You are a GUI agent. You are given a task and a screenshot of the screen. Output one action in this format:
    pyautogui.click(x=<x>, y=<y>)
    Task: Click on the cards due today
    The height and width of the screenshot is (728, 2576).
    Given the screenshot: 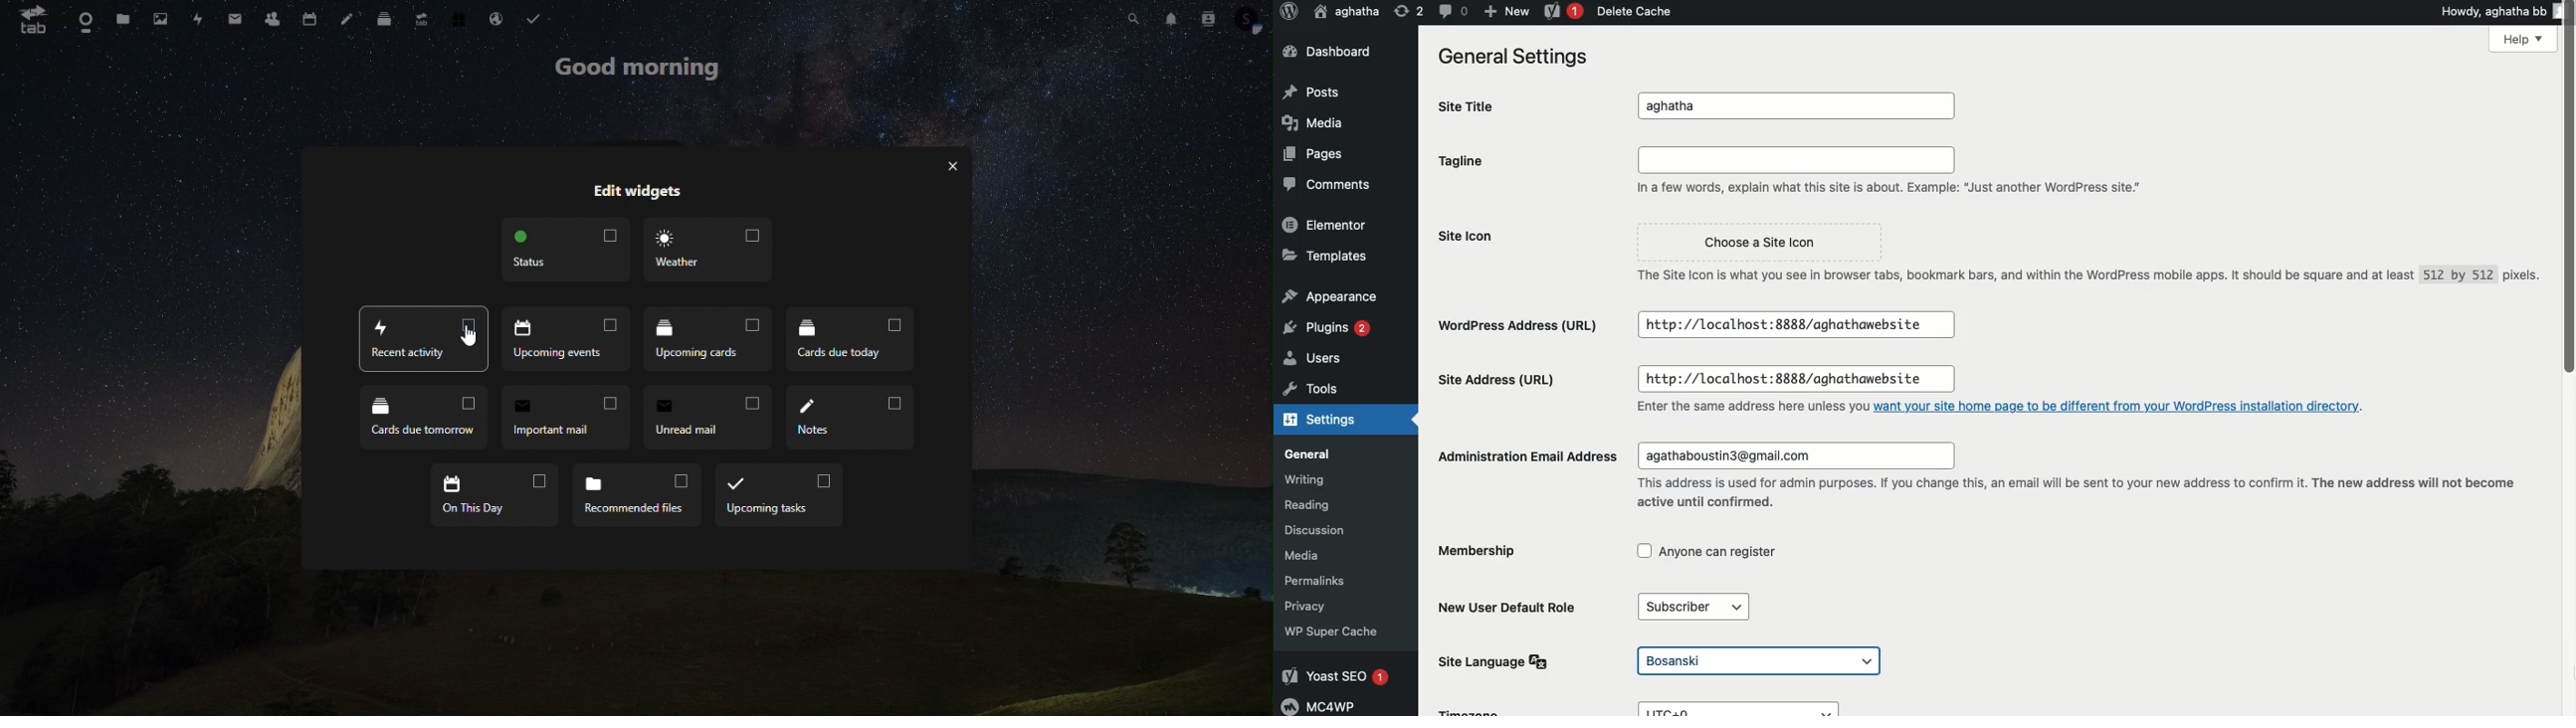 What is the action you would take?
    pyautogui.click(x=848, y=340)
    